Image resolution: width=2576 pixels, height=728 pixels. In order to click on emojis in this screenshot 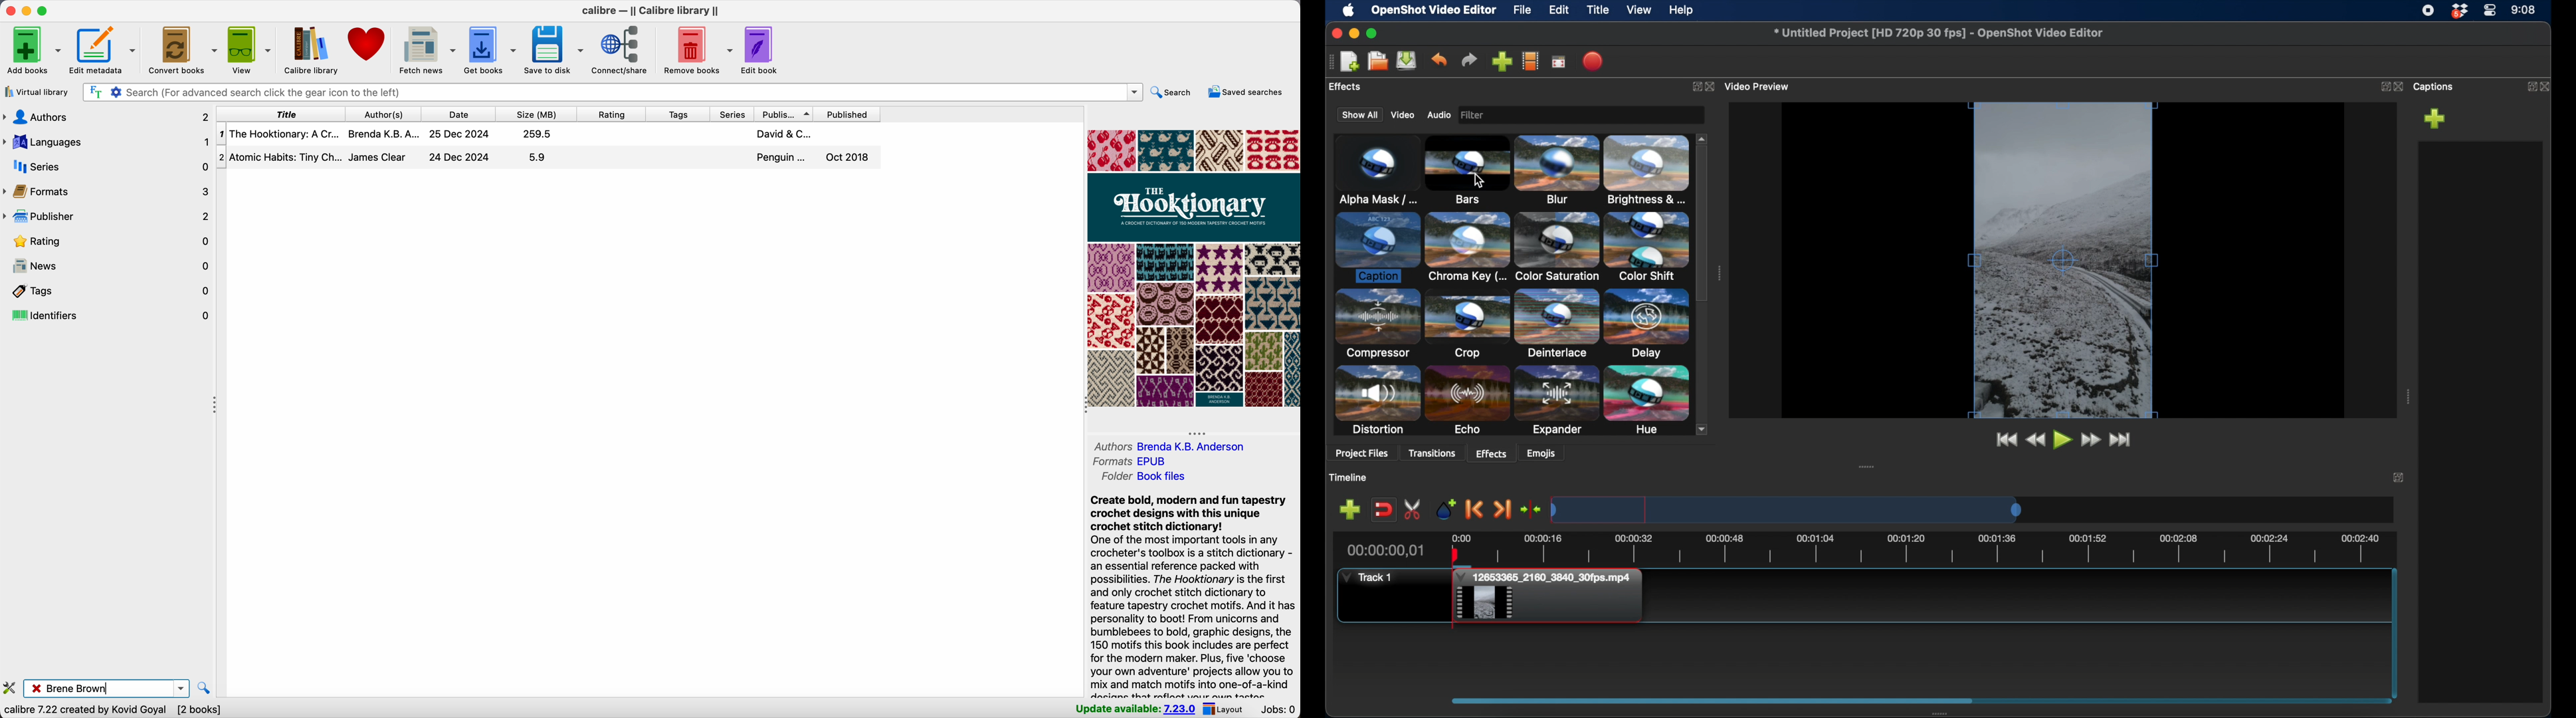, I will do `click(1542, 454)`.